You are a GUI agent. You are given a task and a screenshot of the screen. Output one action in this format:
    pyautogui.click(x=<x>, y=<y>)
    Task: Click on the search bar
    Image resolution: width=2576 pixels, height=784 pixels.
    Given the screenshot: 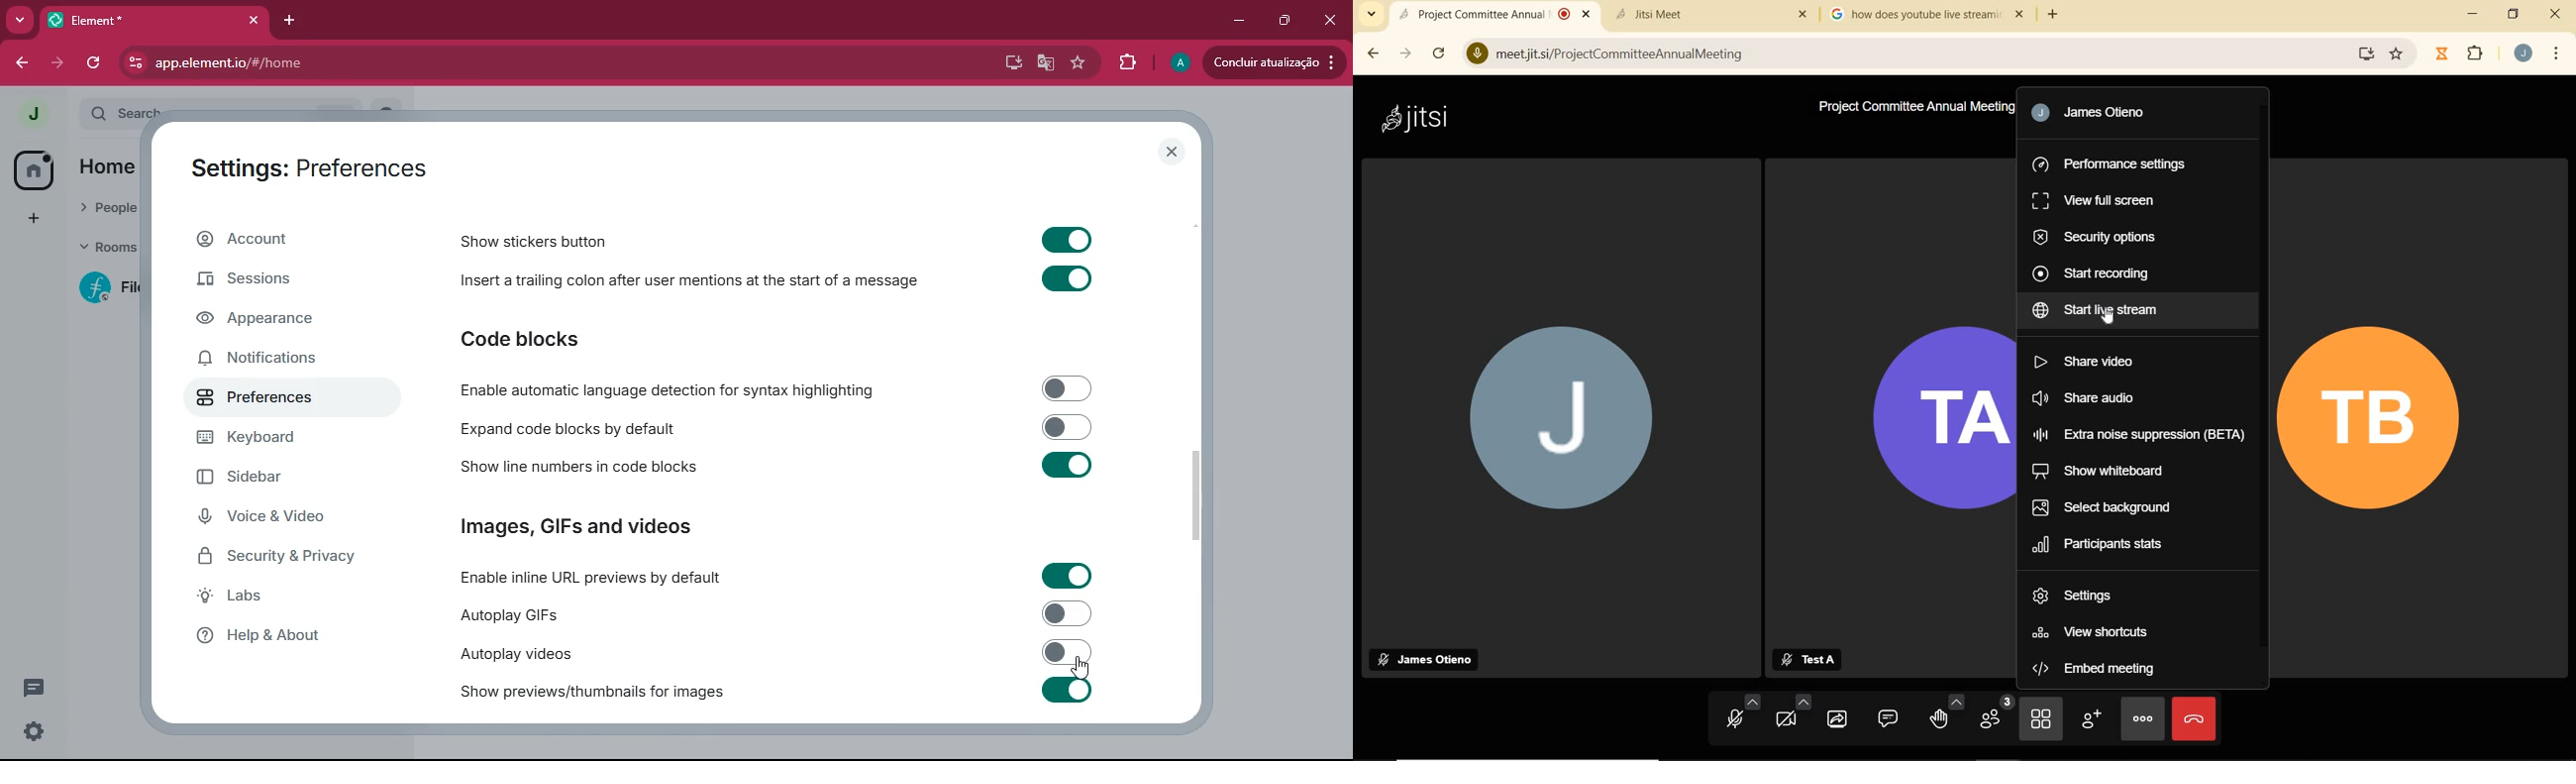 What is the action you would take?
    pyautogui.click(x=122, y=112)
    